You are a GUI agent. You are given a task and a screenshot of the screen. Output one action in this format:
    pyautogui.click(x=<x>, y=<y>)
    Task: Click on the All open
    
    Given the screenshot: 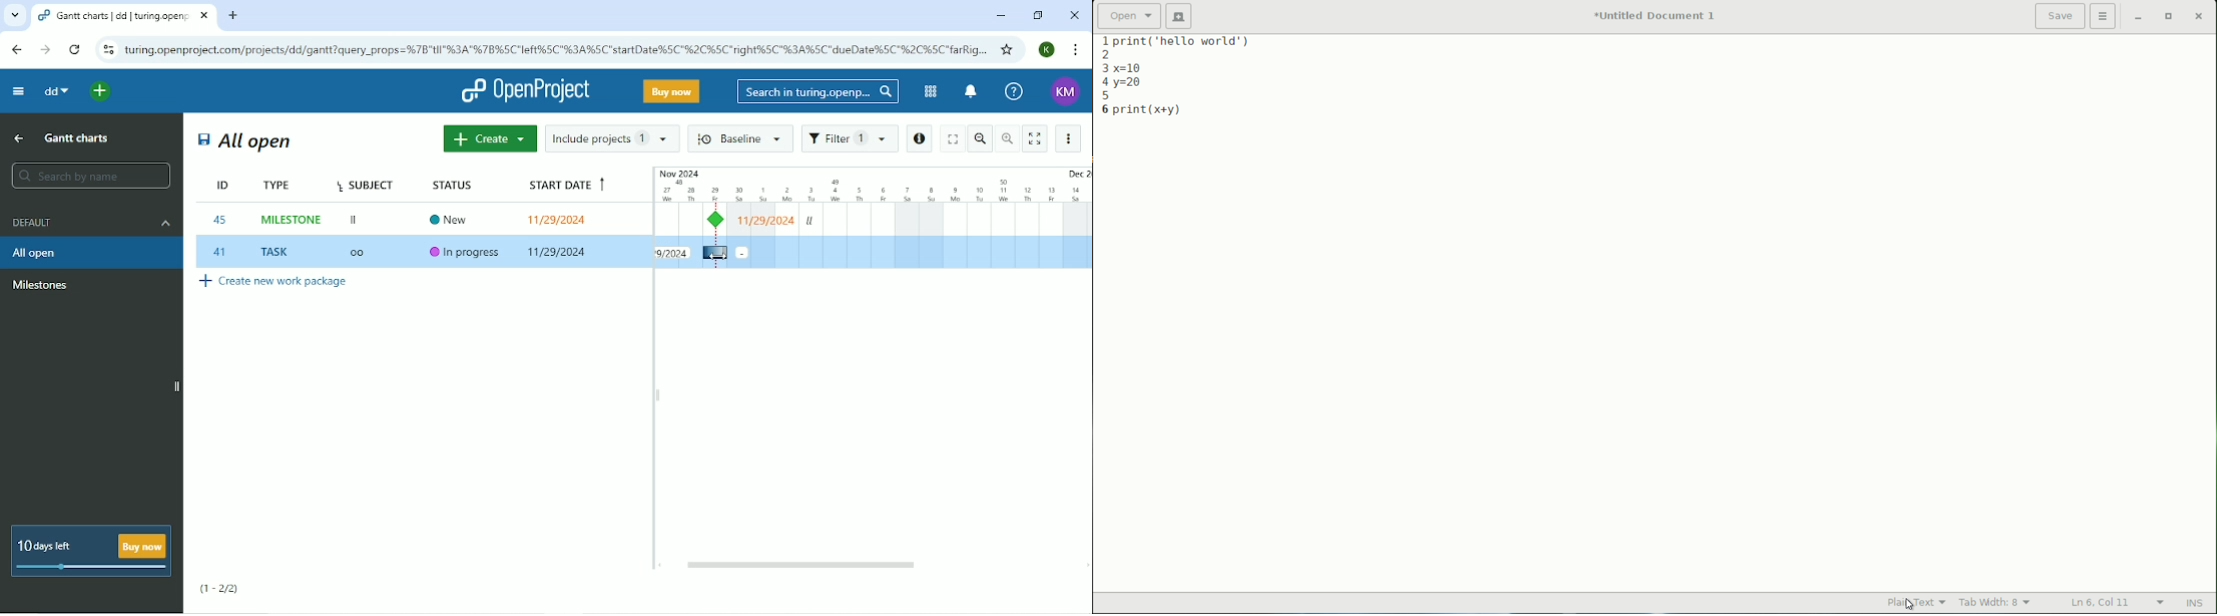 What is the action you would take?
    pyautogui.click(x=92, y=252)
    